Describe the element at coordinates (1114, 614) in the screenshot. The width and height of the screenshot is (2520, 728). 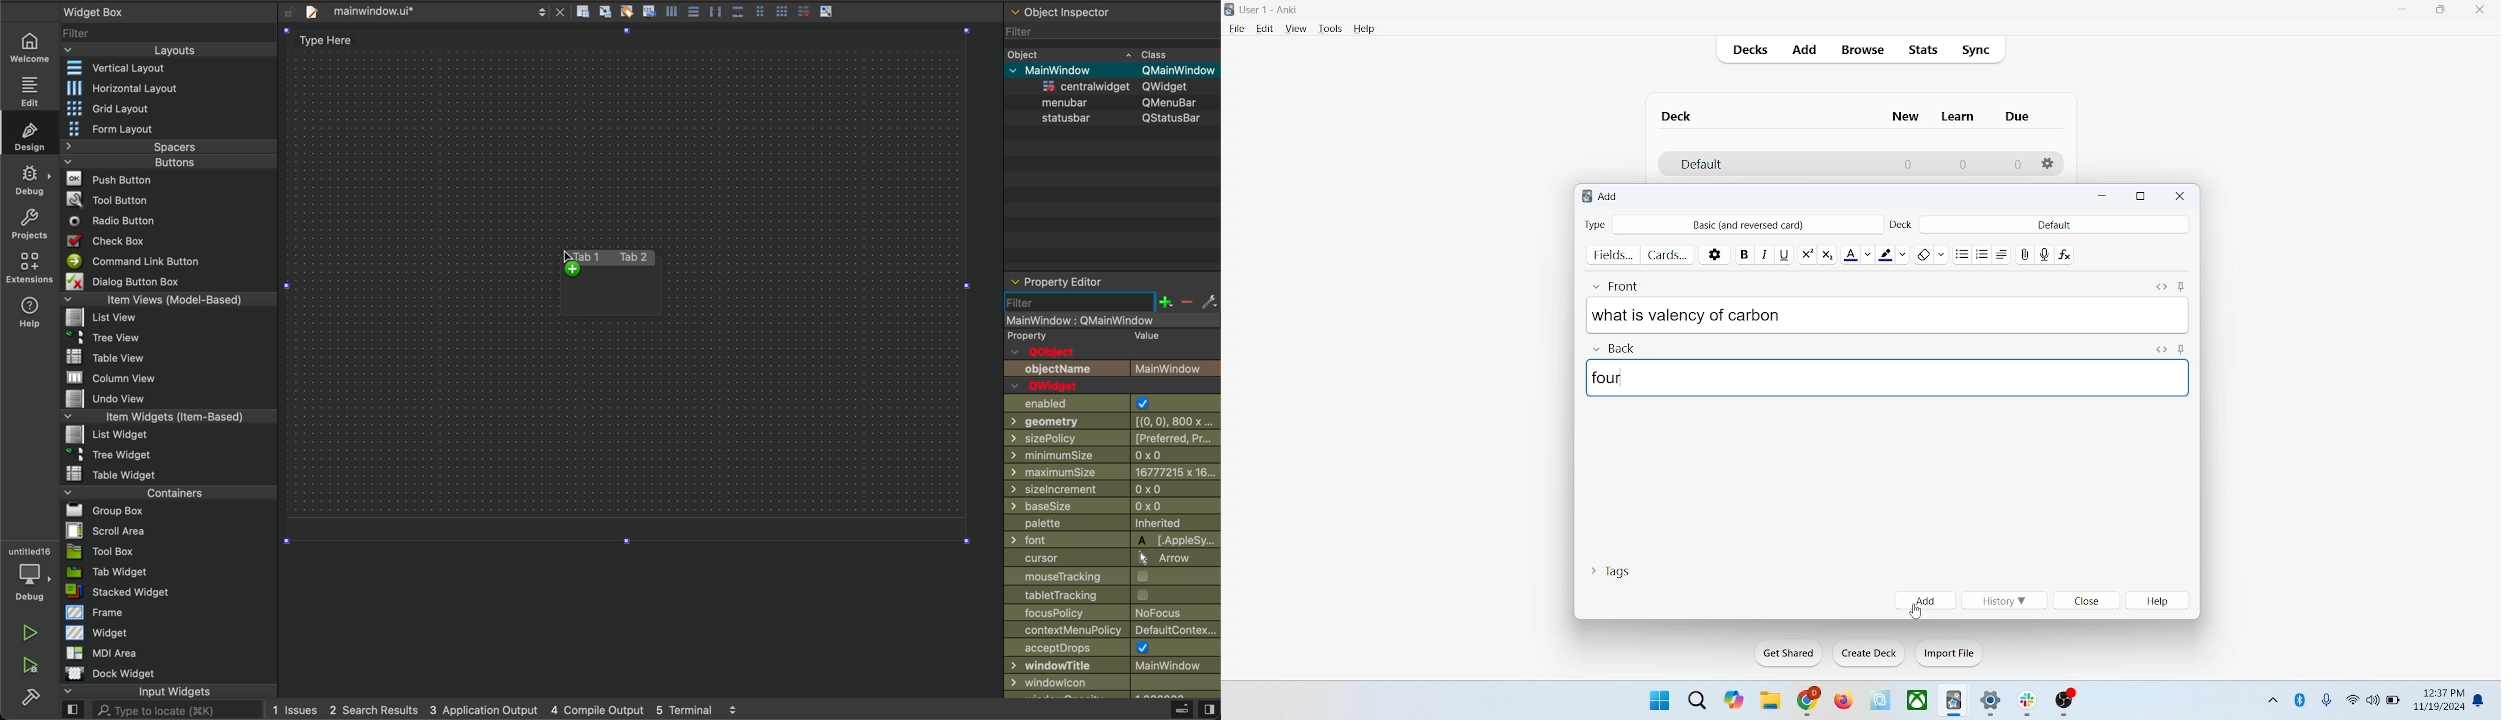
I see `focus` at that location.